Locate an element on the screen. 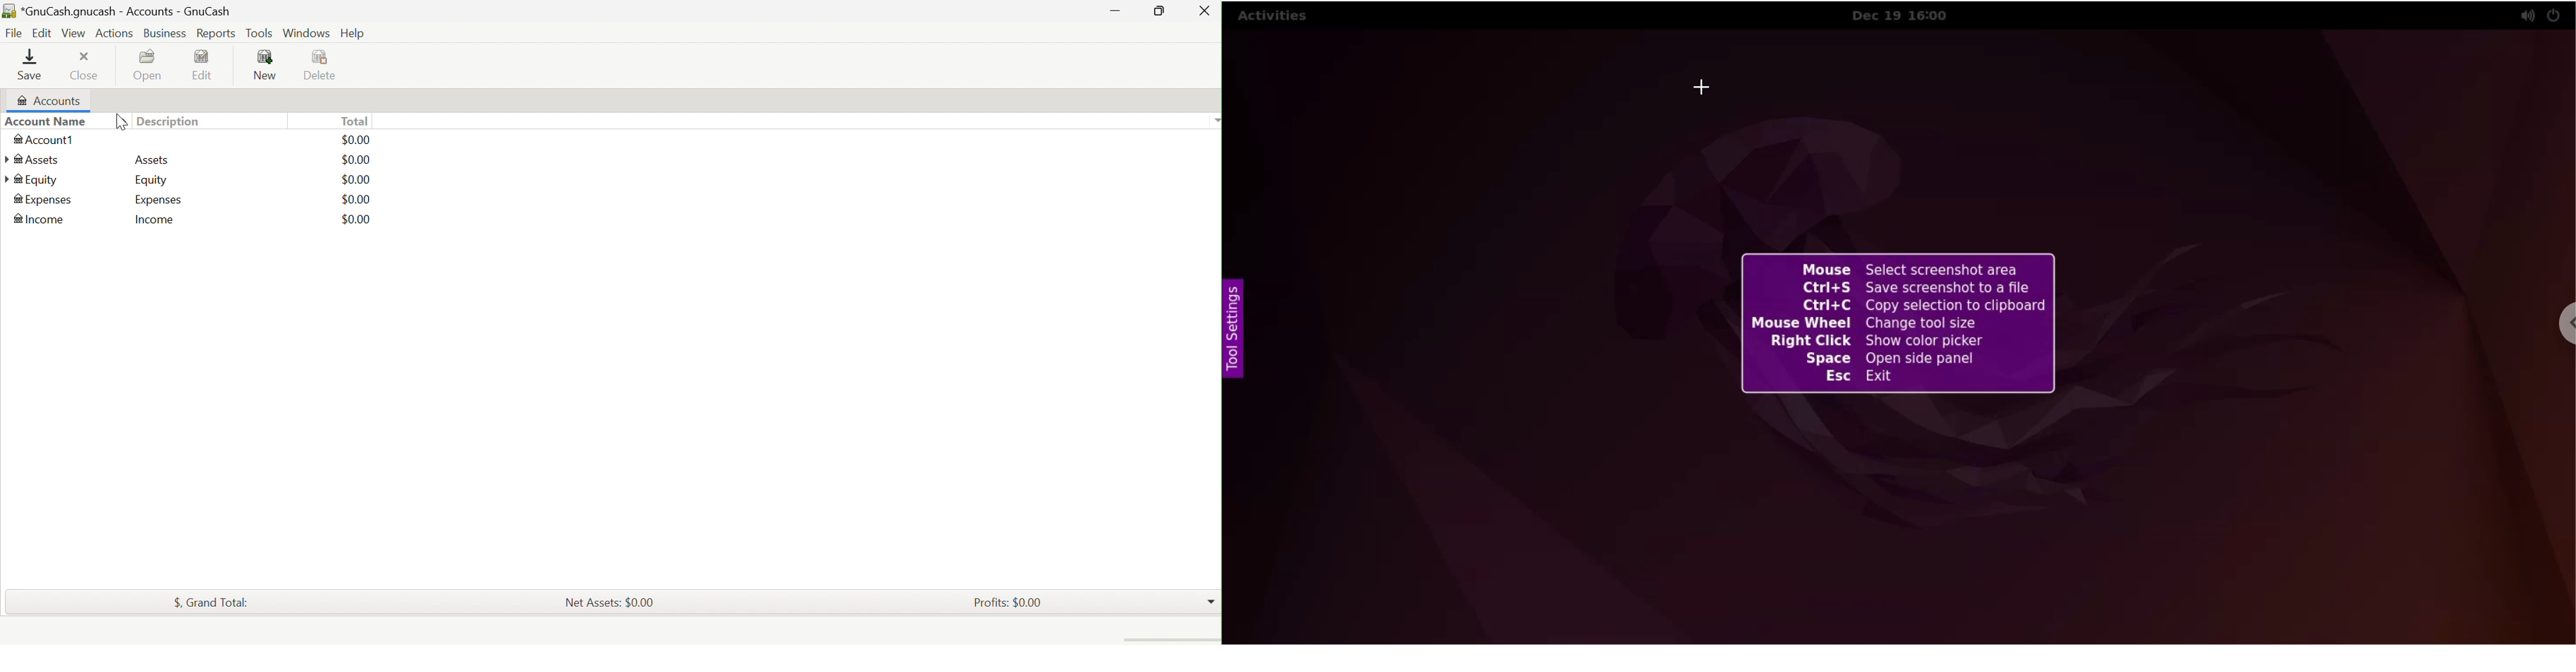 Image resolution: width=2576 pixels, height=672 pixels. View is located at coordinates (74, 33).